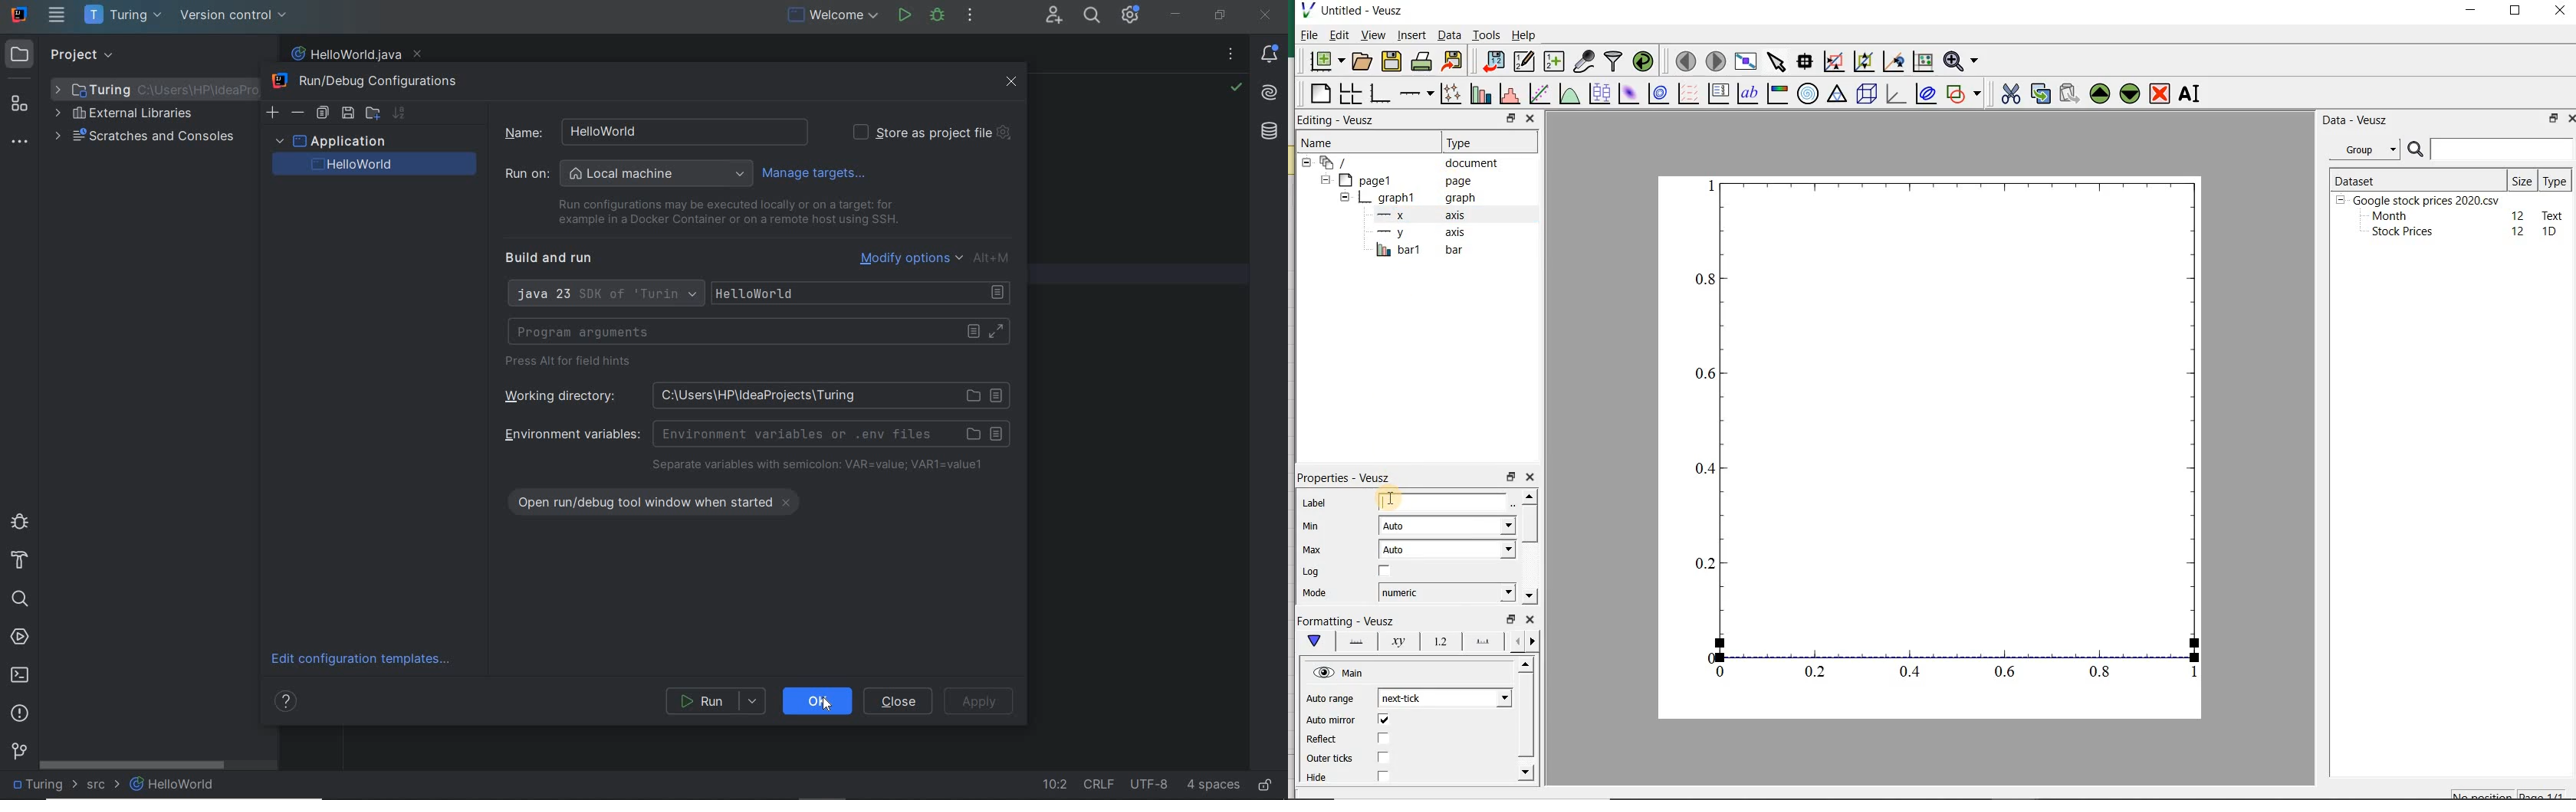 The width and height of the screenshot is (2576, 812). What do you see at coordinates (2560, 11) in the screenshot?
I see `close` at bounding box center [2560, 11].